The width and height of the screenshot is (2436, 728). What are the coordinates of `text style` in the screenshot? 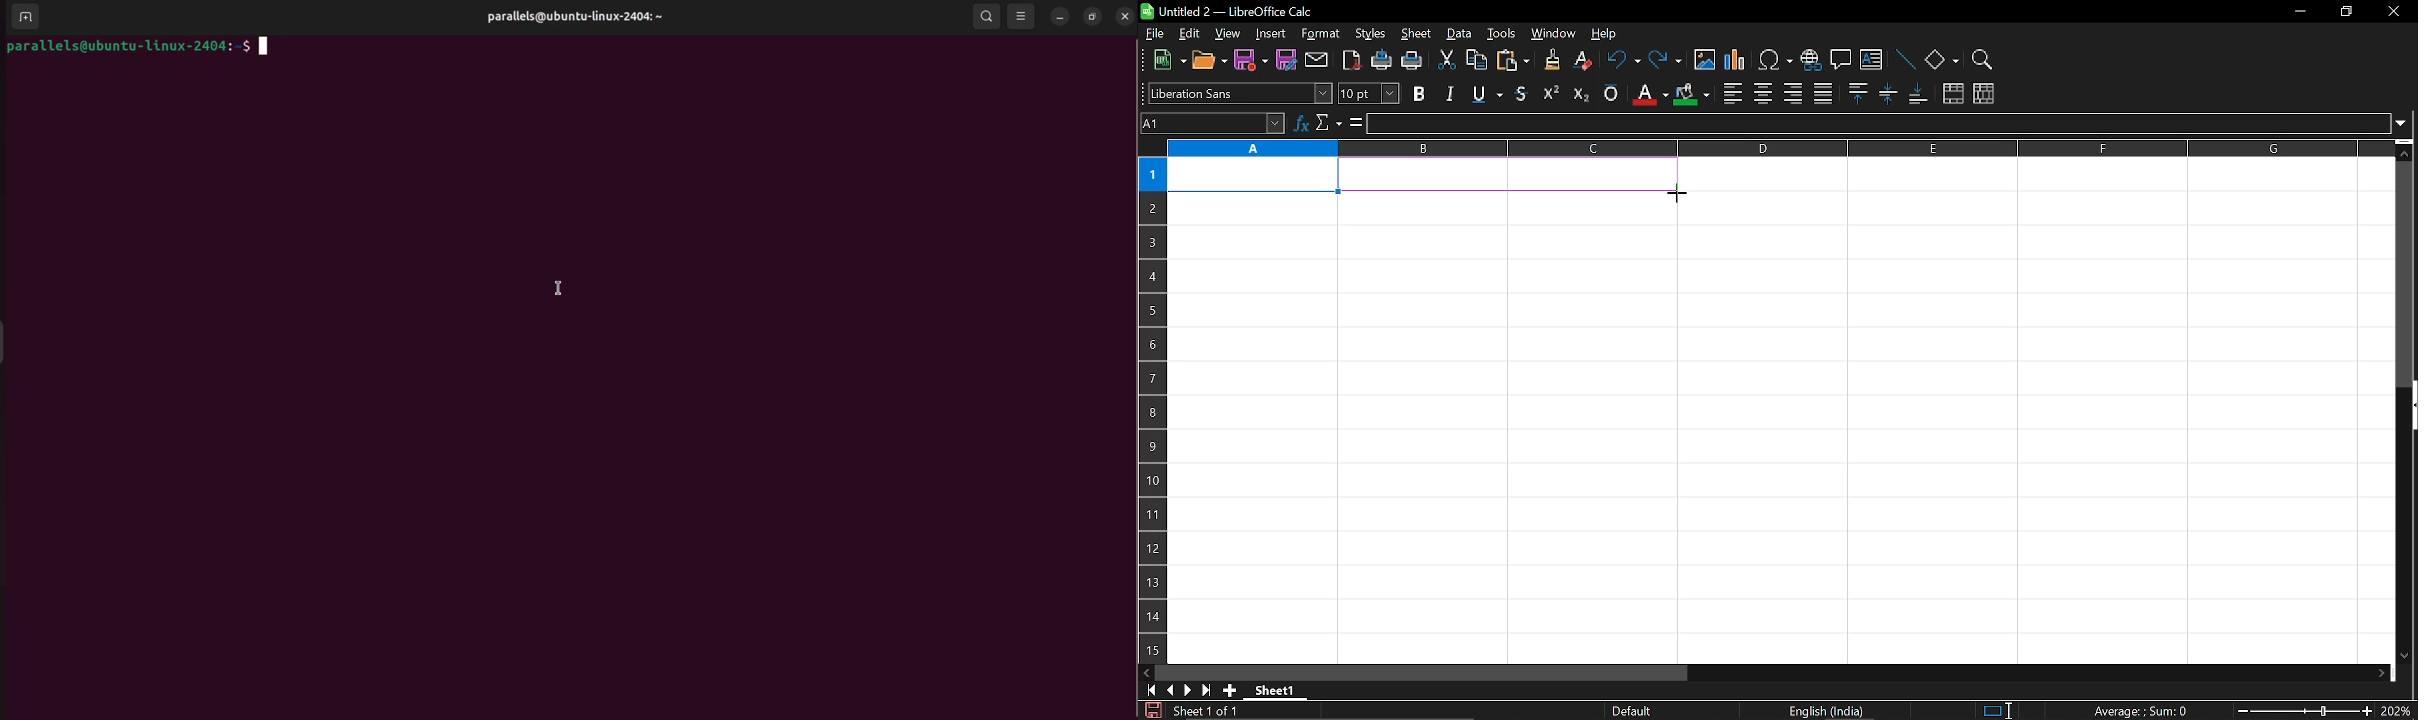 It's located at (1241, 94).